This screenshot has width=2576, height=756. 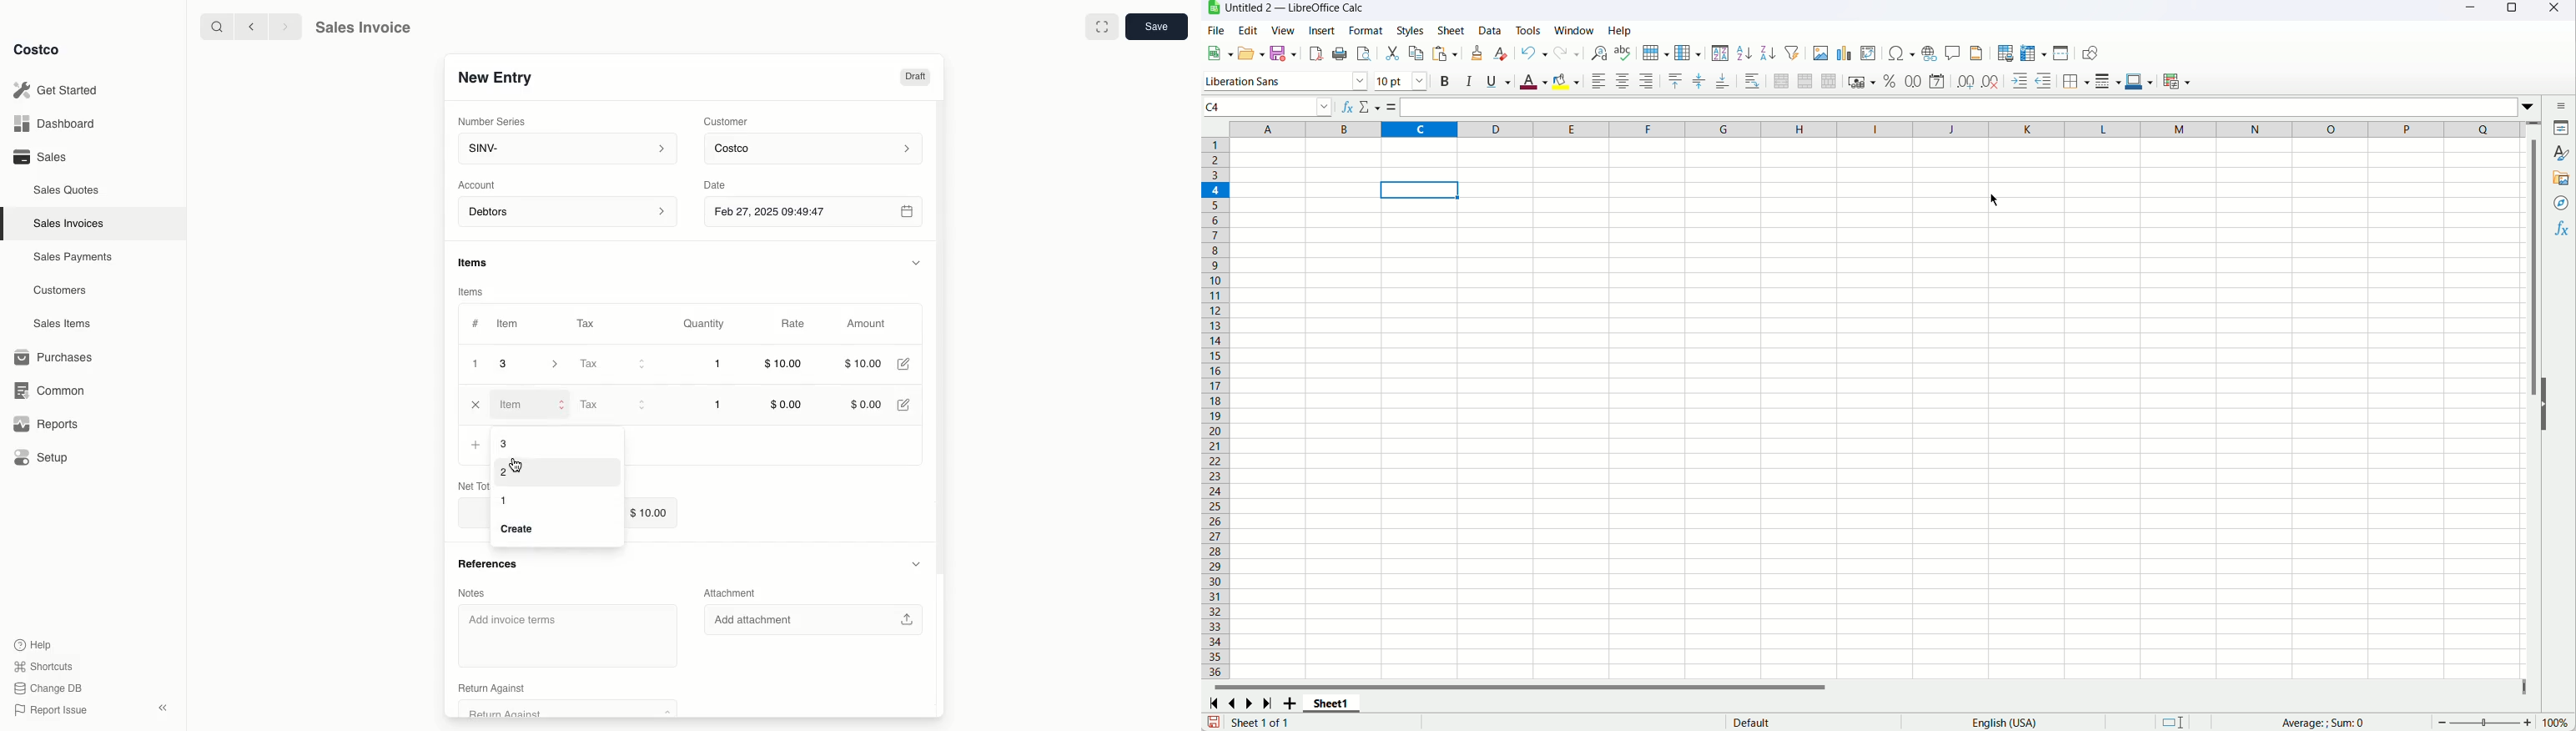 What do you see at coordinates (1282, 54) in the screenshot?
I see `Save` at bounding box center [1282, 54].